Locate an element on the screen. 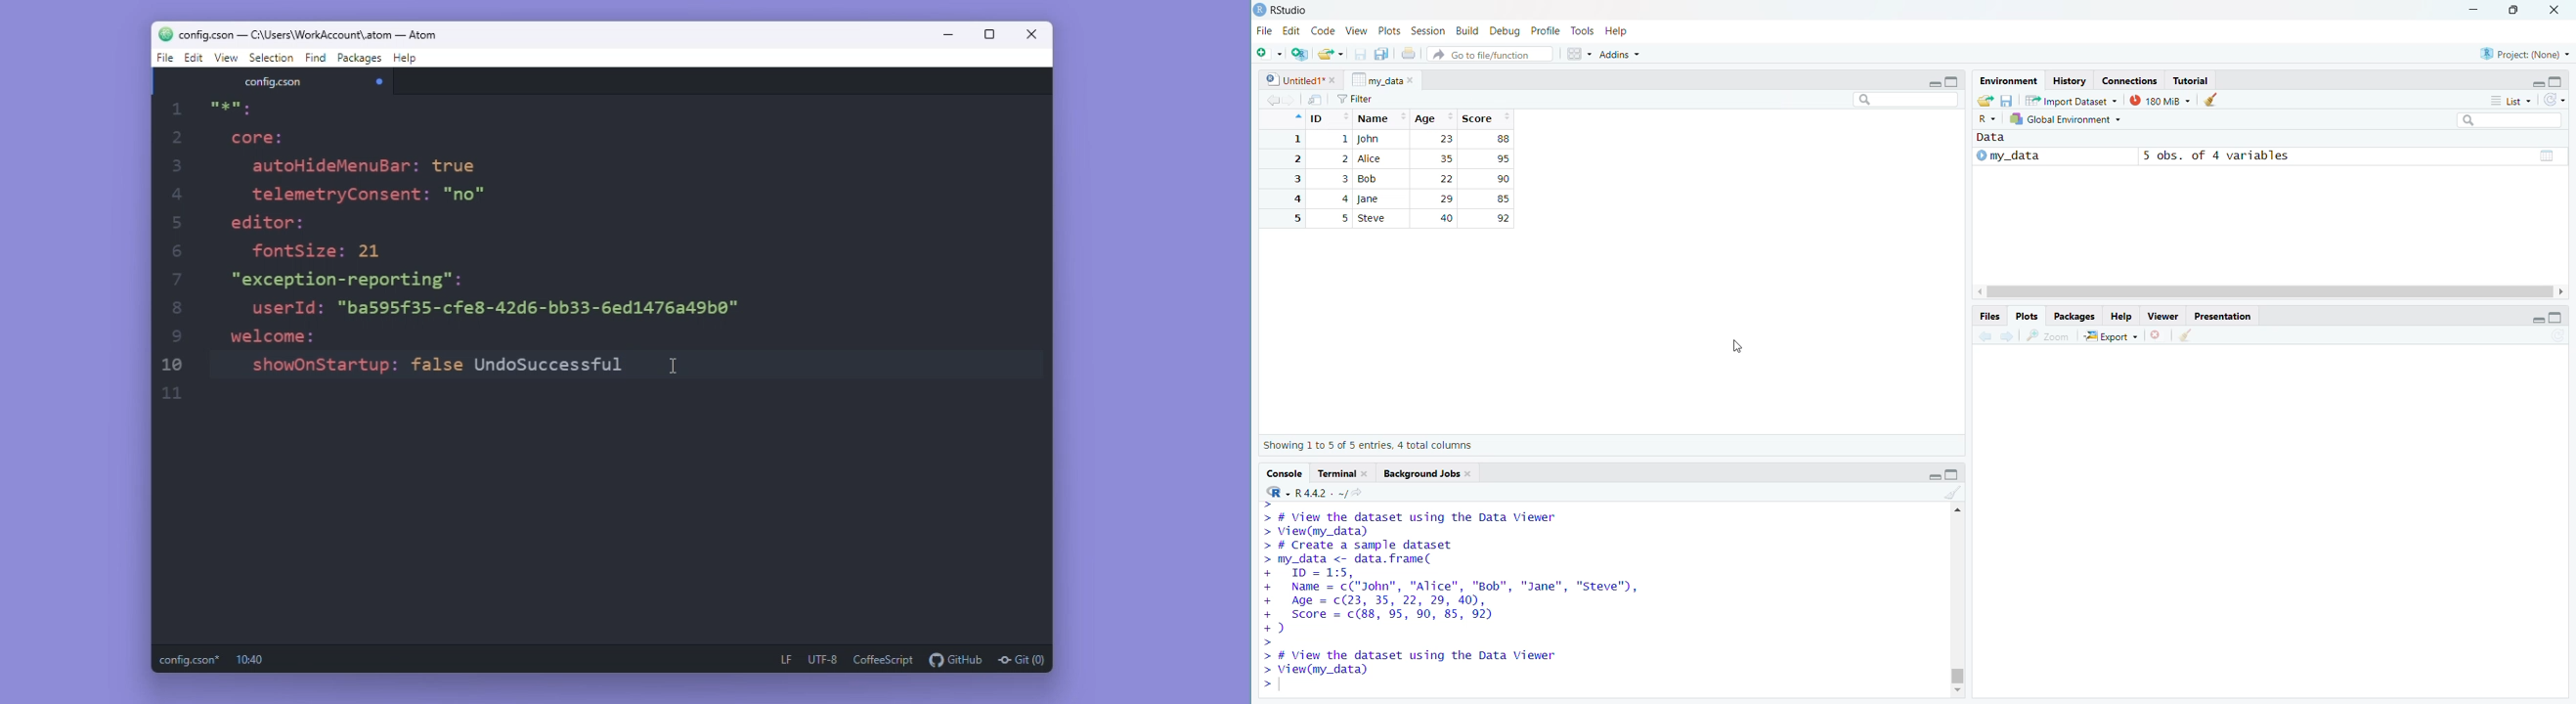 This screenshot has height=728, width=2576. file is located at coordinates (1264, 32).